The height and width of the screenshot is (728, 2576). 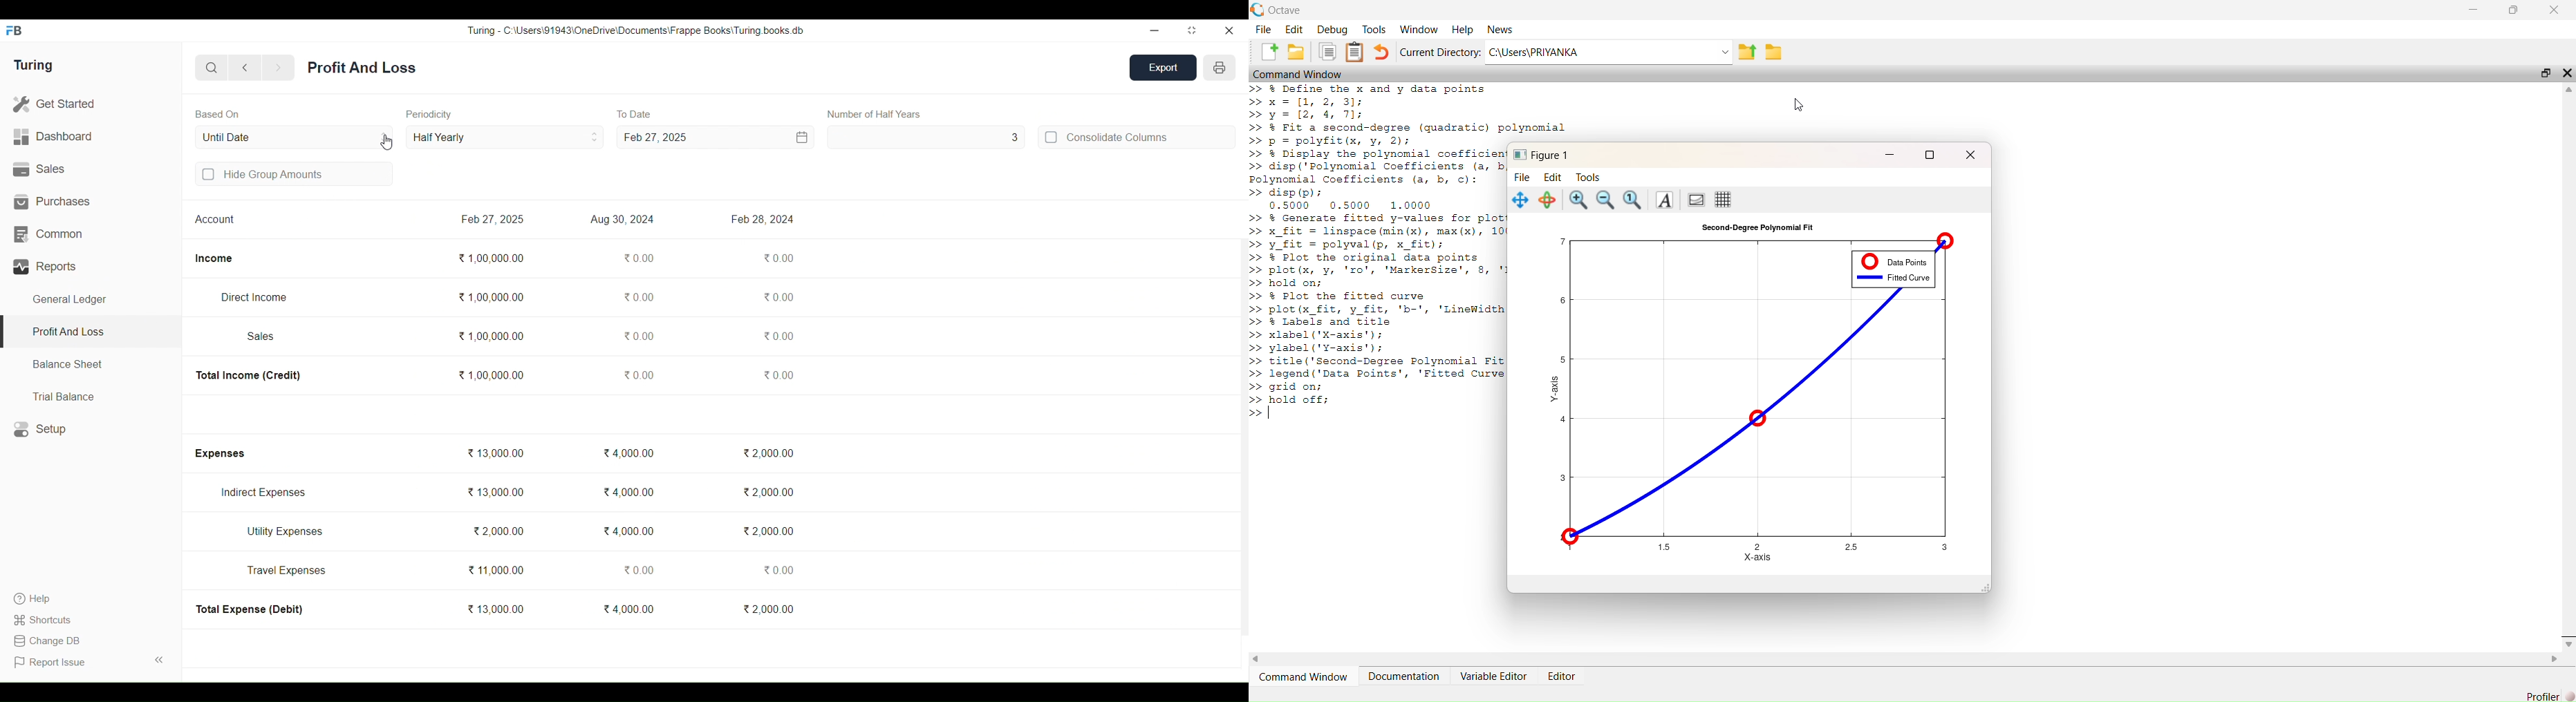 What do you see at coordinates (362, 68) in the screenshot?
I see `Profit And Loss` at bounding box center [362, 68].